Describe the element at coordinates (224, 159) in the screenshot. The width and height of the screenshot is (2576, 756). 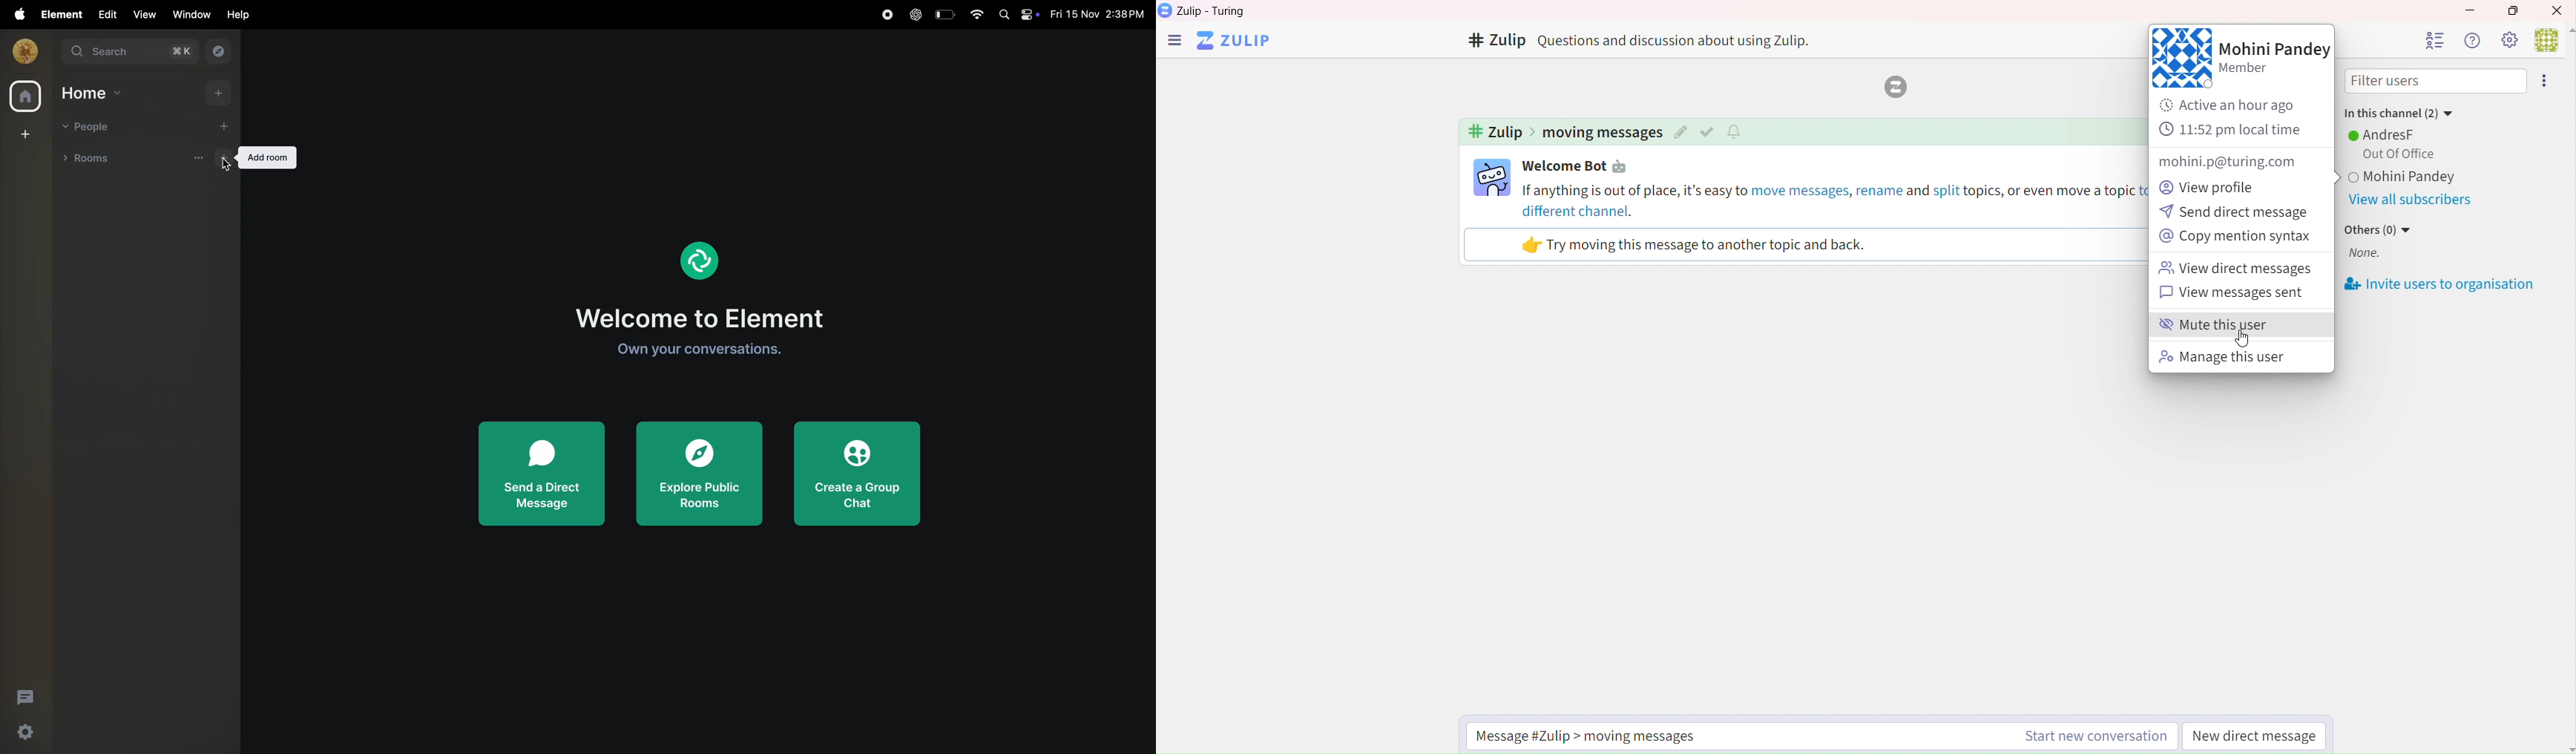
I see `add room` at that location.